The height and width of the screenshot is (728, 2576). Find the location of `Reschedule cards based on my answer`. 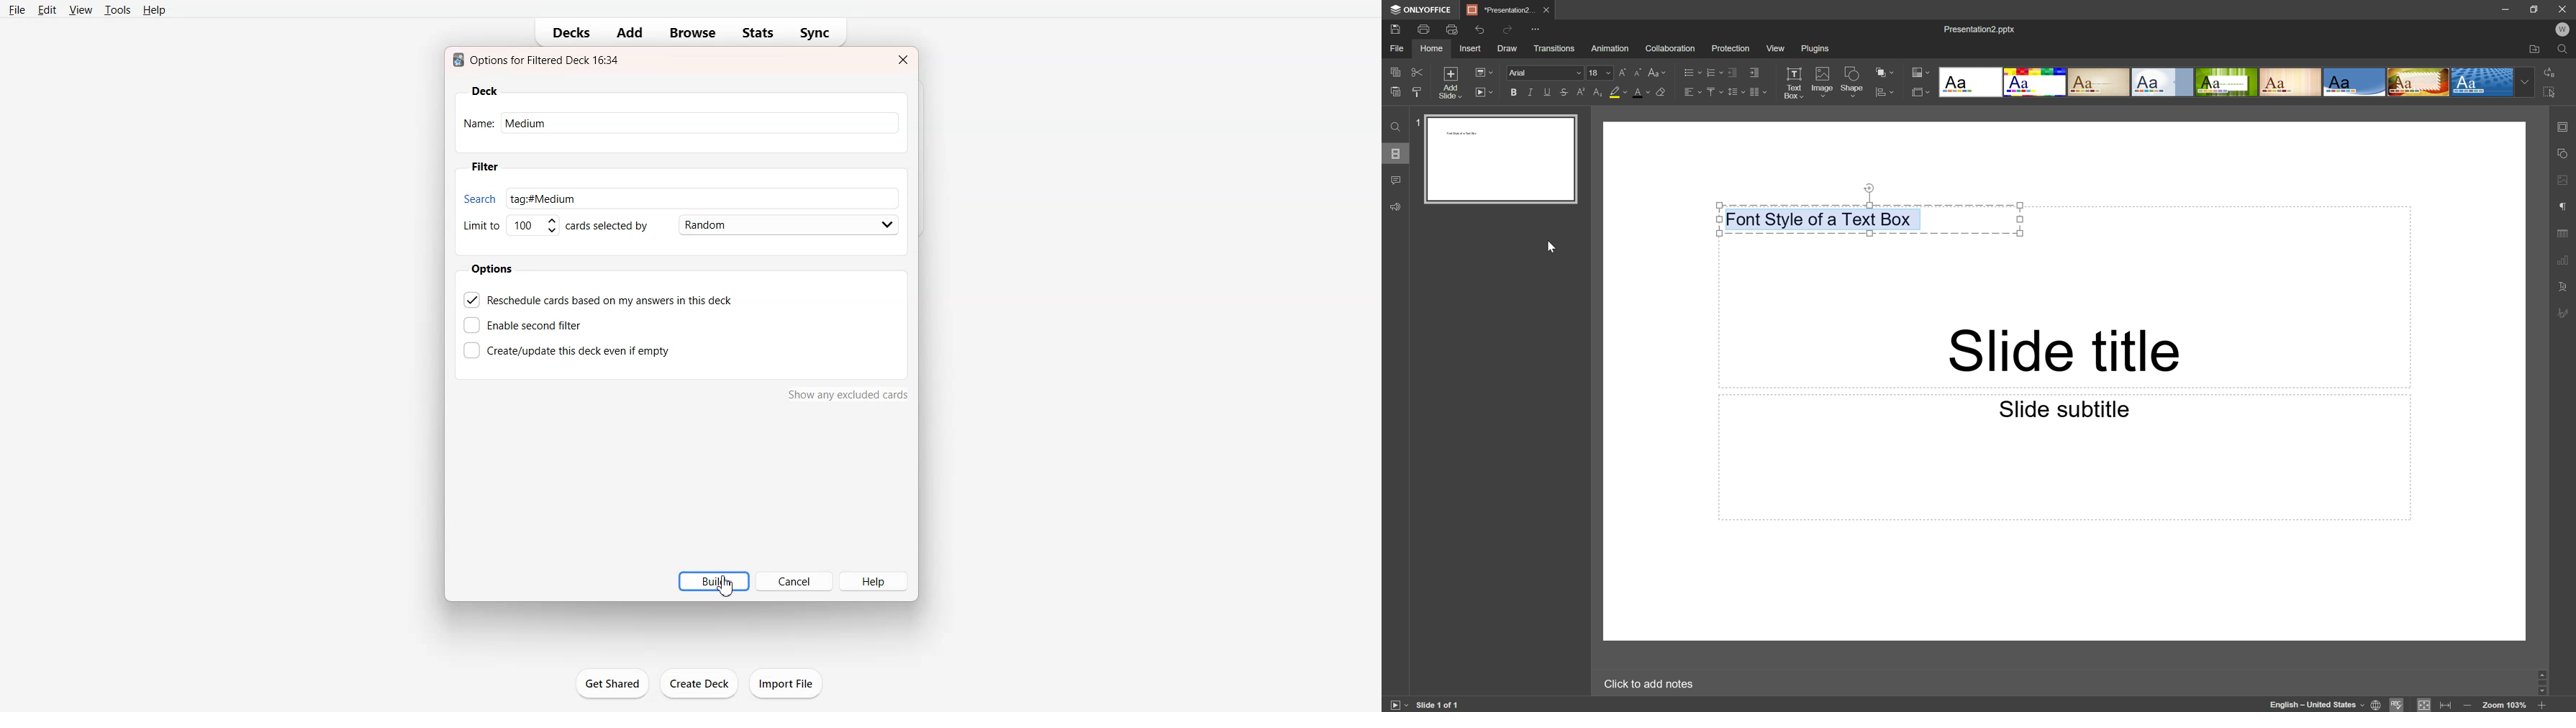

Reschedule cards based on my answer is located at coordinates (599, 299).